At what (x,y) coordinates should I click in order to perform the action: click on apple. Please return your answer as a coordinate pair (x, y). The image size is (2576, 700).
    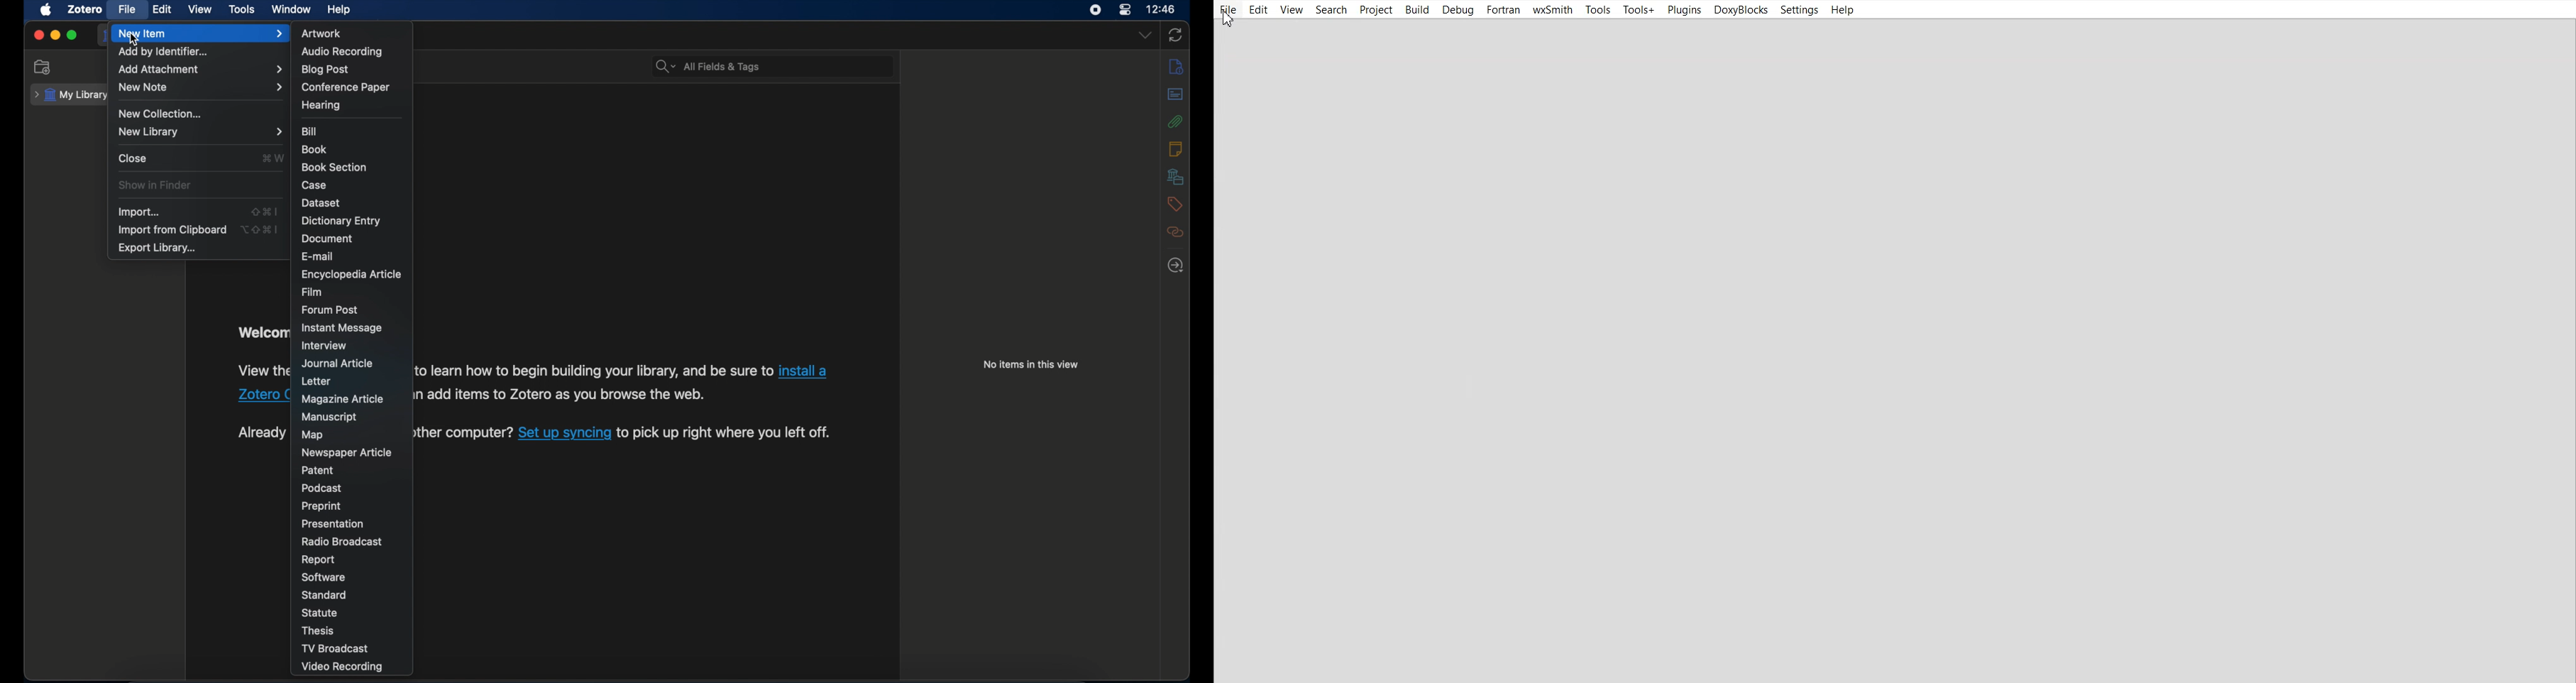
    Looking at the image, I should click on (46, 10).